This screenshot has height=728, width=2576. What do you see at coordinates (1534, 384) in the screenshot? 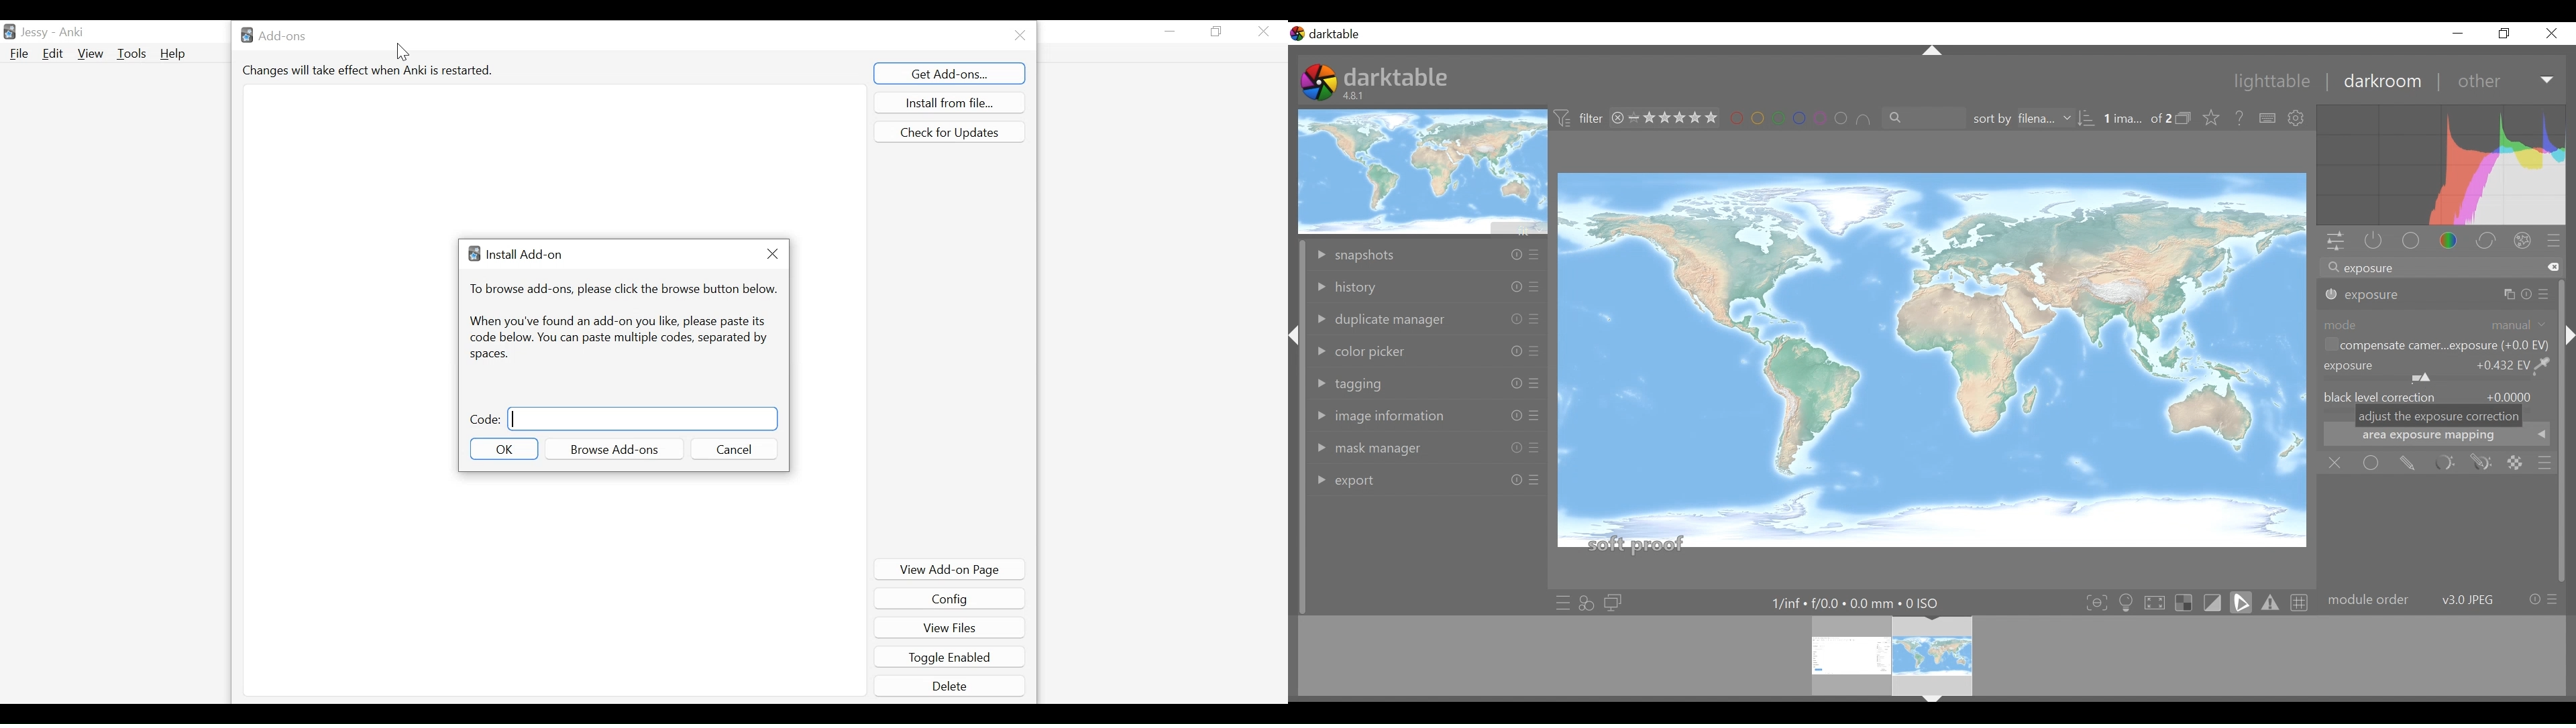
I see `` at bounding box center [1534, 384].